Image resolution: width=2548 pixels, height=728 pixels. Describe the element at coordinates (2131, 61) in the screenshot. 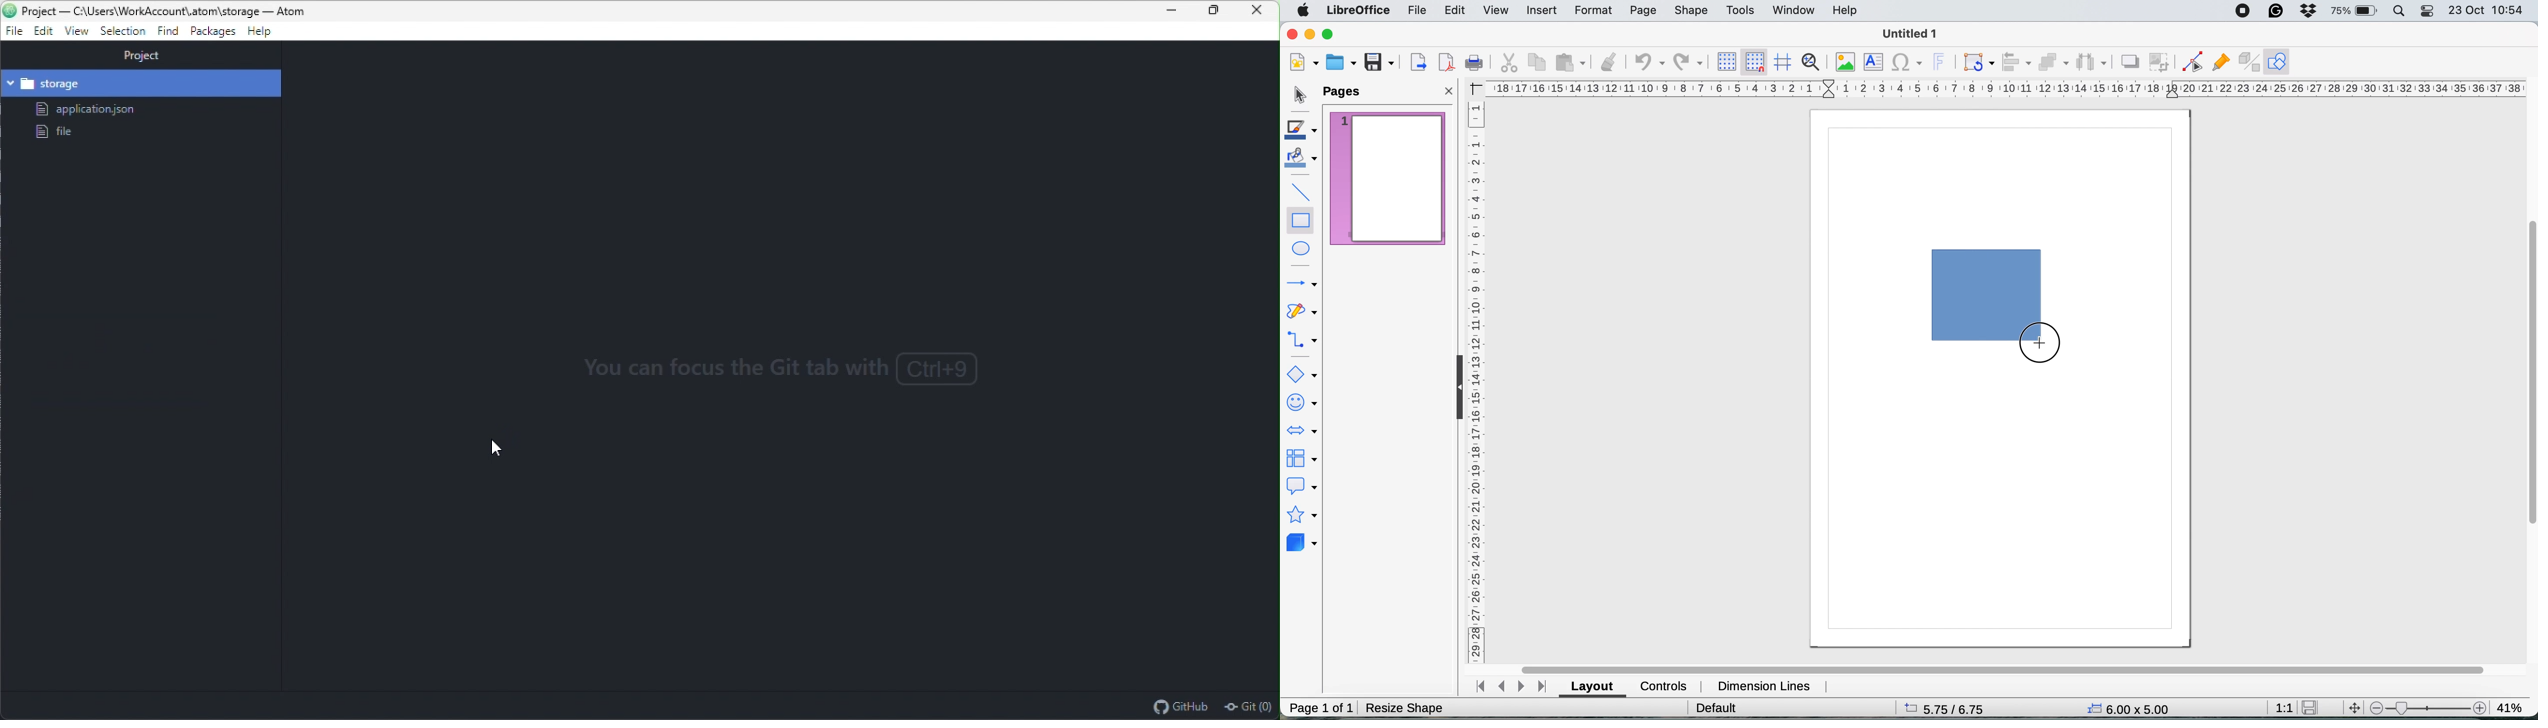

I see `shadow` at that location.